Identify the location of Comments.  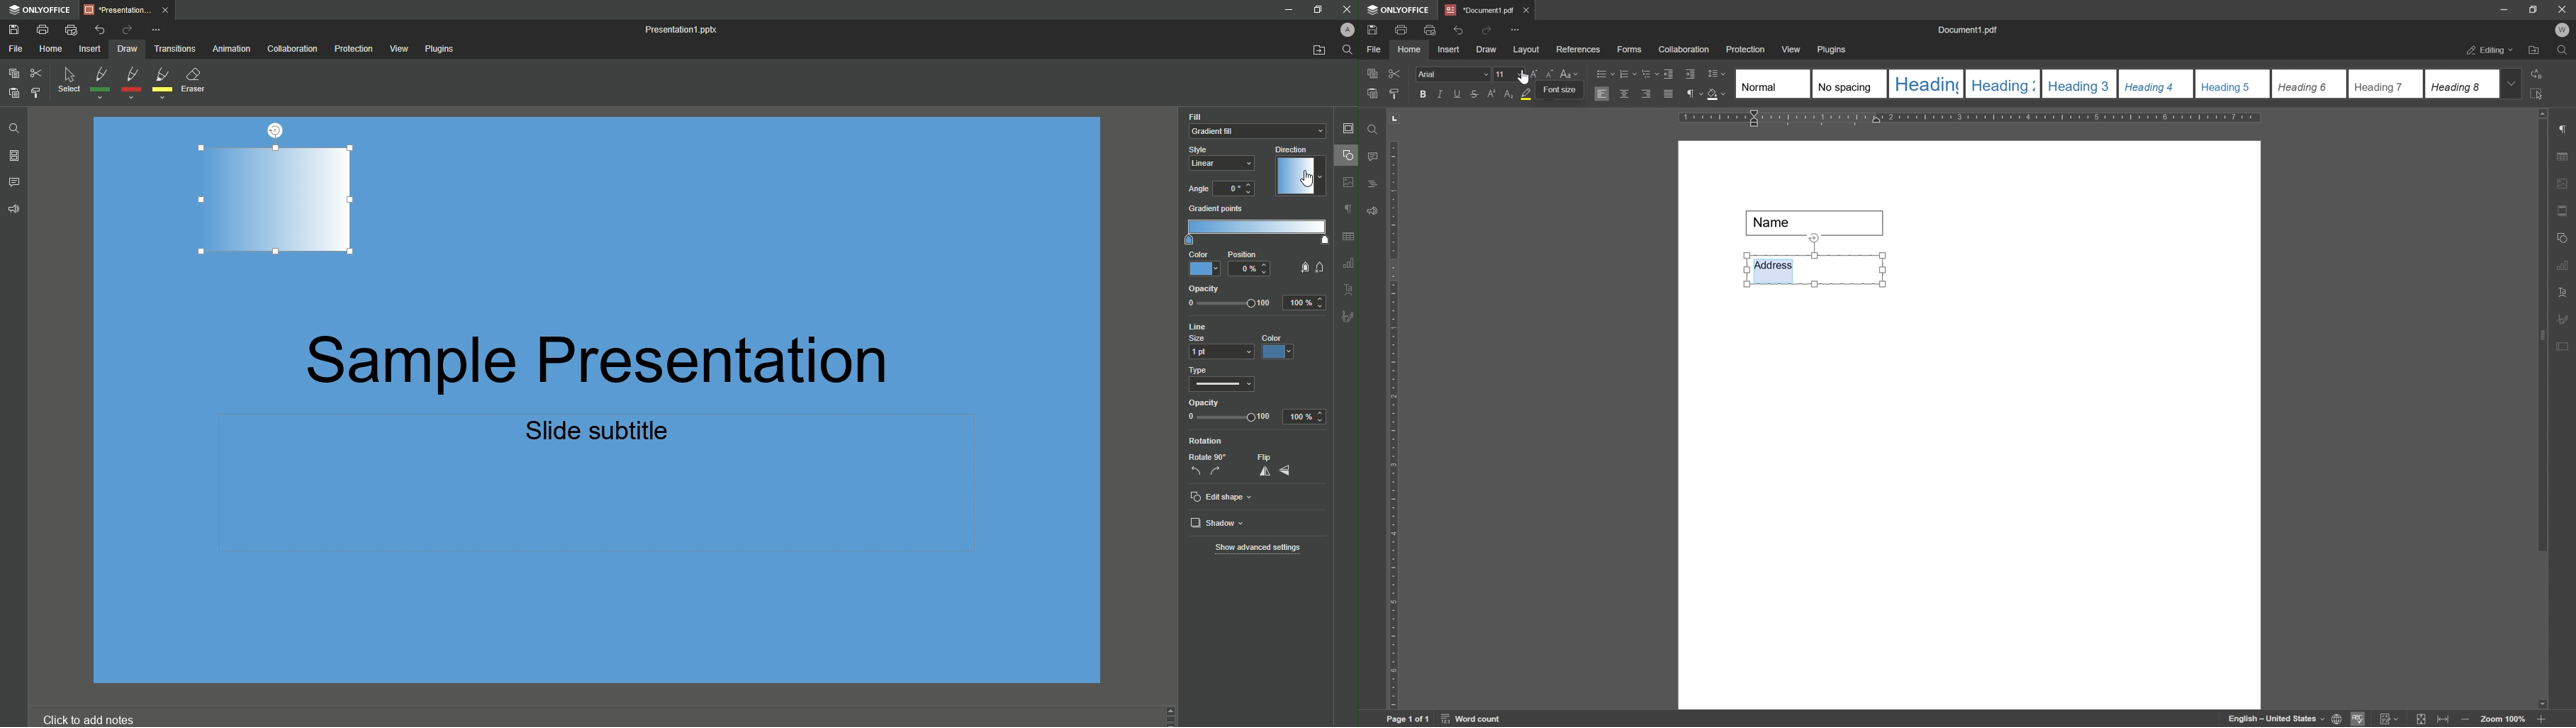
(16, 181).